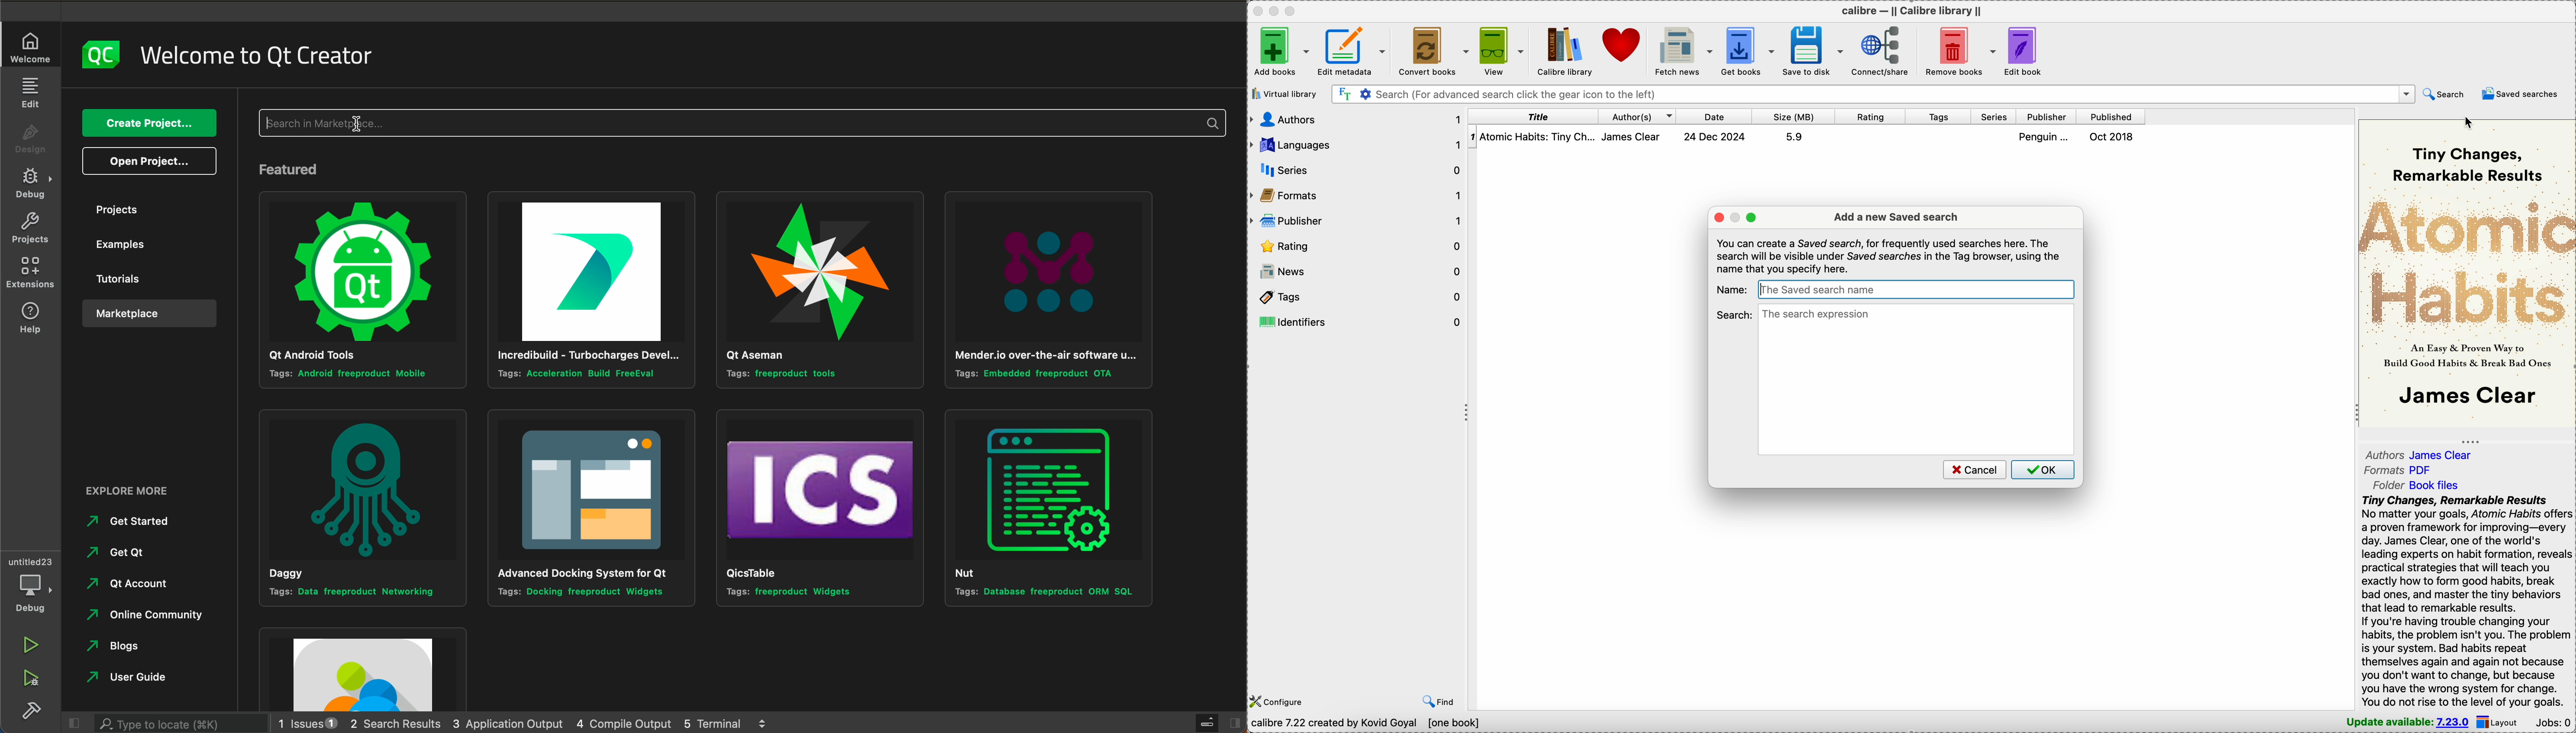  What do you see at coordinates (31, 276) in the screenshot?
I see `extensions` at bounding box center [31, 276].